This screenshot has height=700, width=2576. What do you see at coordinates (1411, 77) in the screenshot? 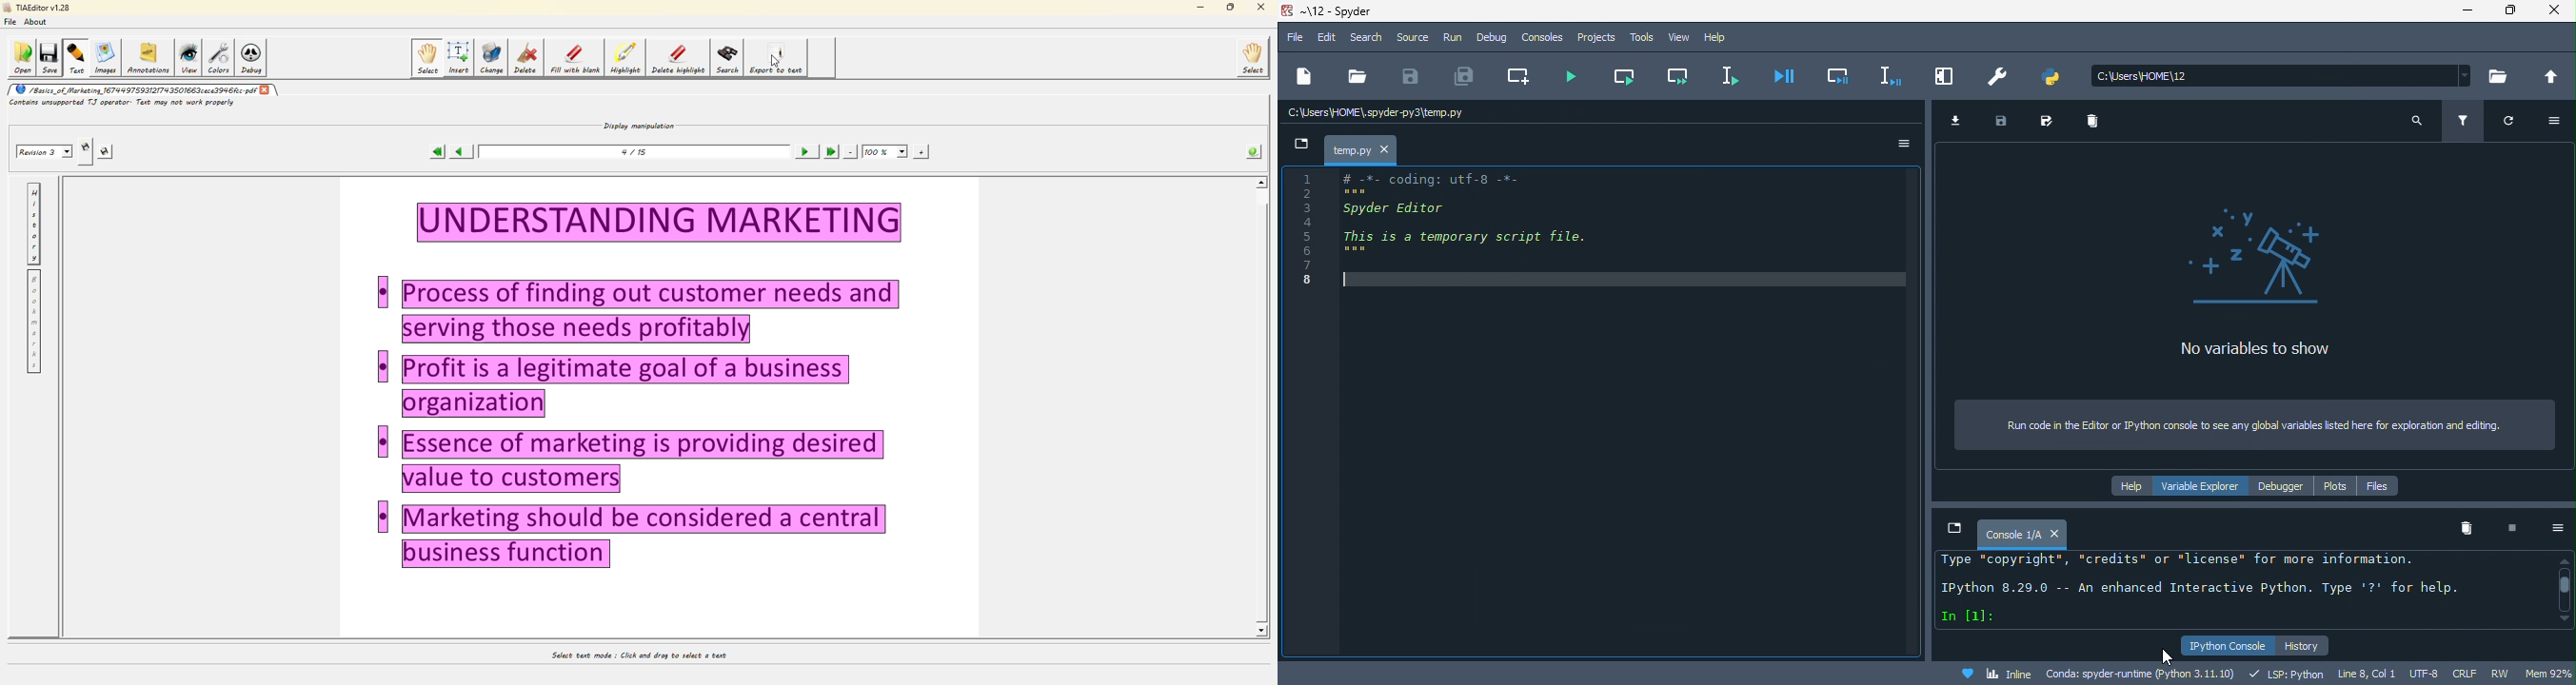
I see `save` at bounding box center [1411, 77].